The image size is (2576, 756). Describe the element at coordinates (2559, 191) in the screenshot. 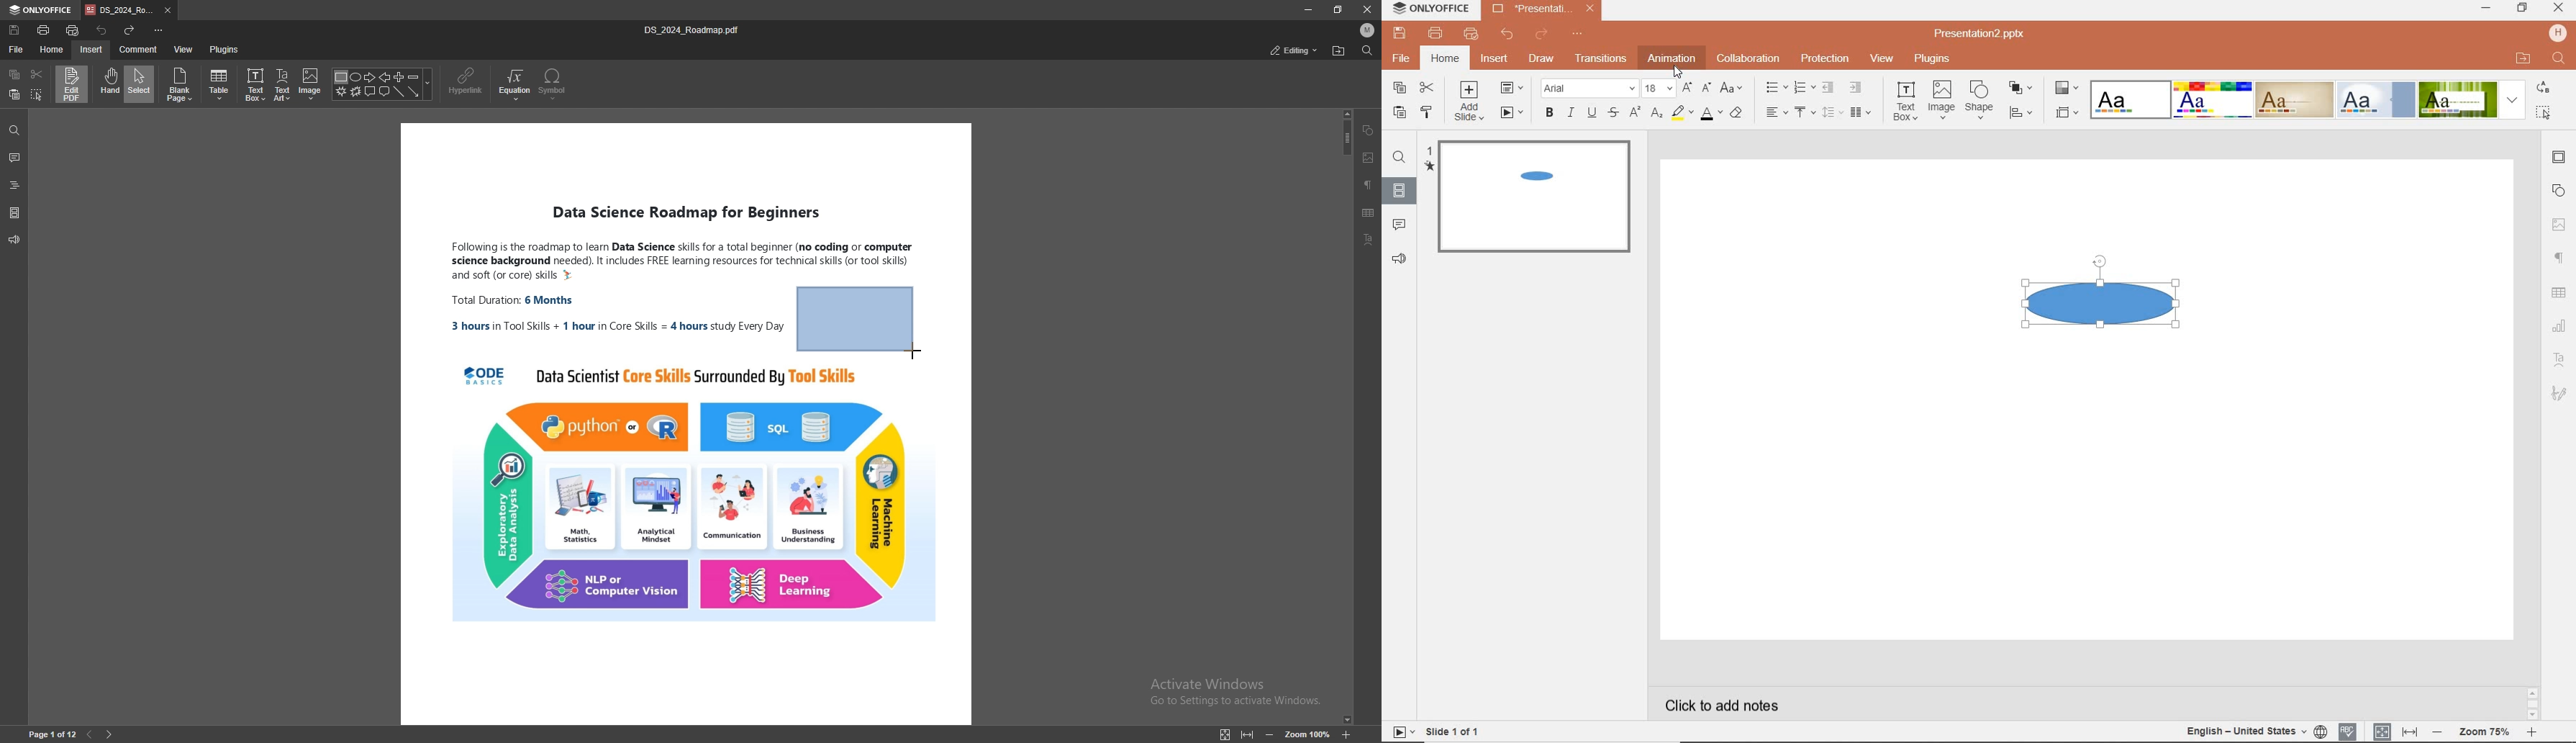

I see `shape settings` at that location.